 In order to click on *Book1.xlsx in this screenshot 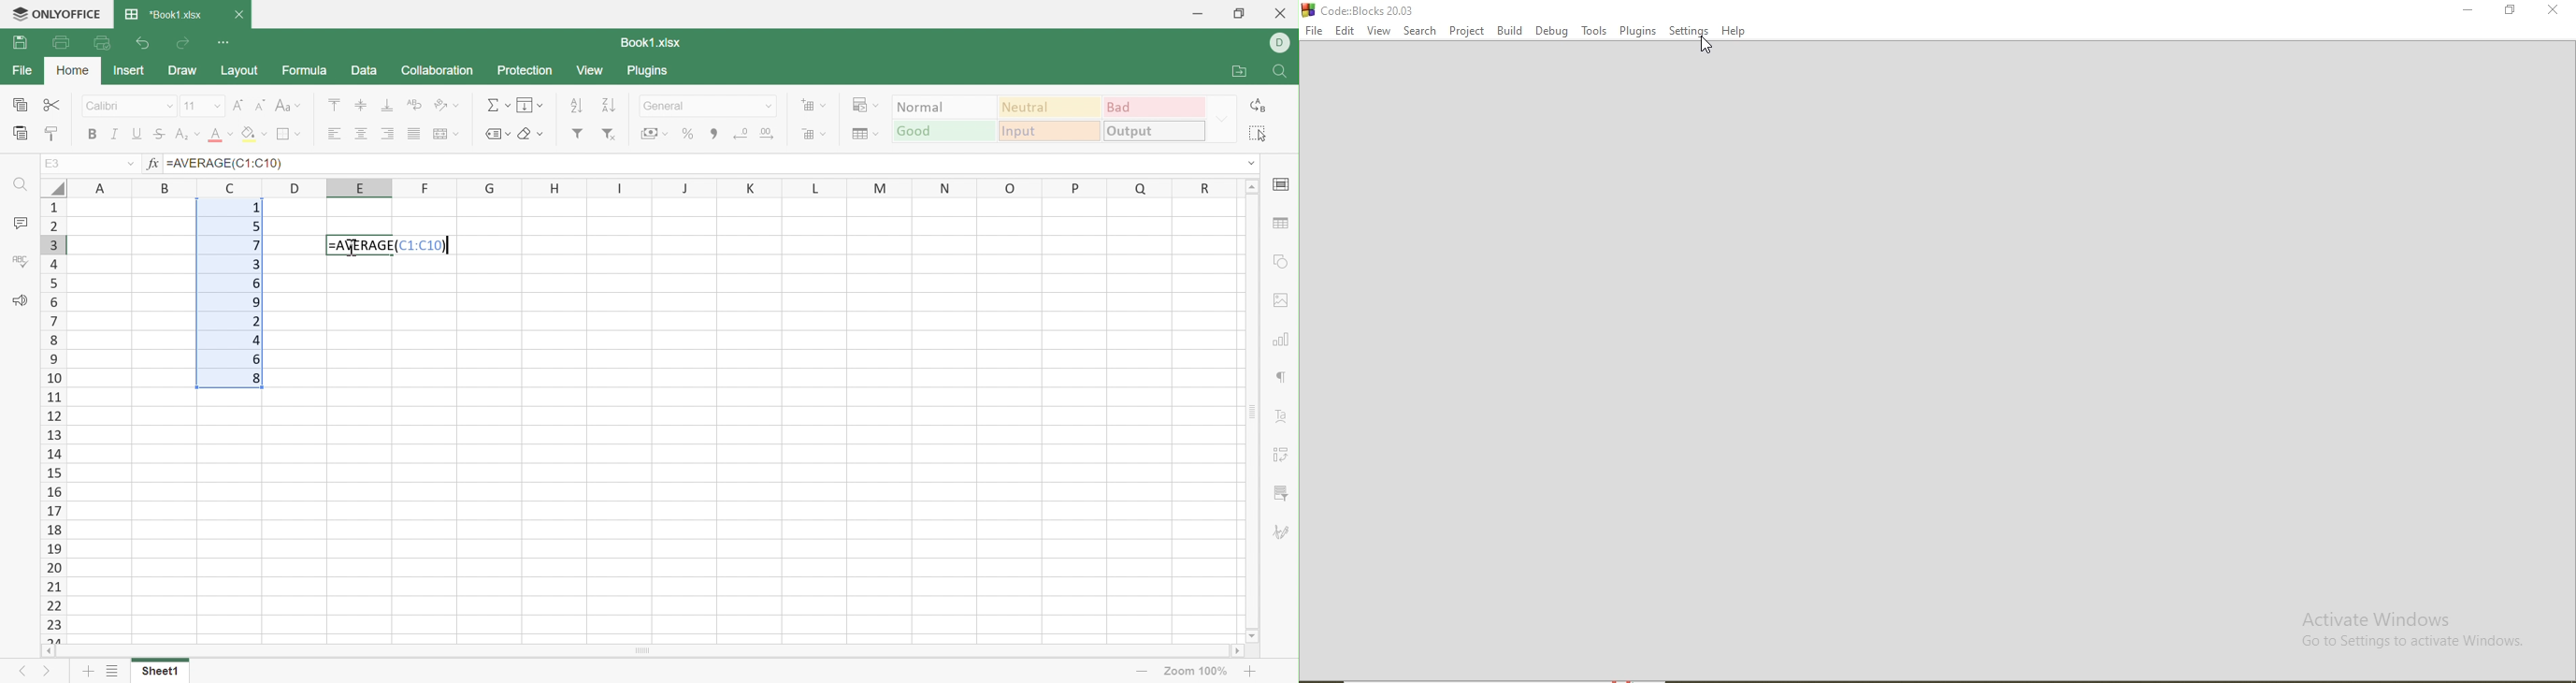, I will do `click(161, 15)`.